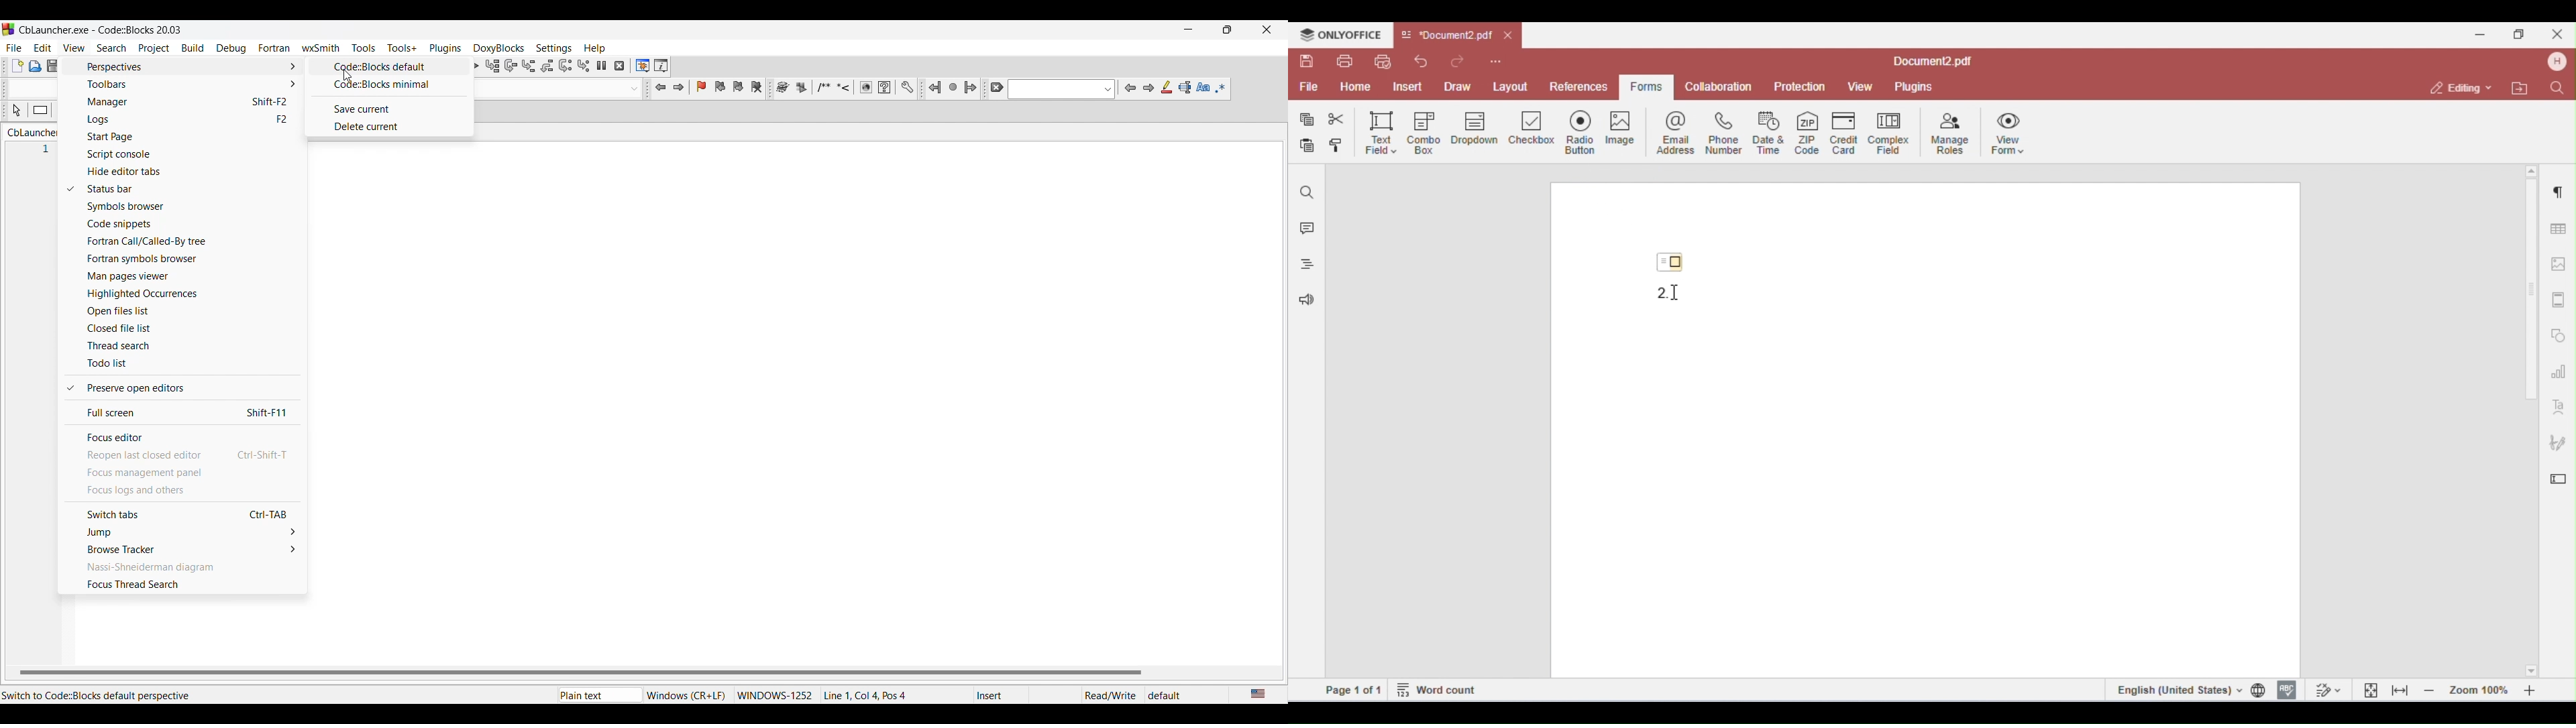 This screenshot has height=728, width=2576. What do you see at coordinates (42, 48) in the screenshot?
I see `Edit menu` at bounding box center [42, 48].